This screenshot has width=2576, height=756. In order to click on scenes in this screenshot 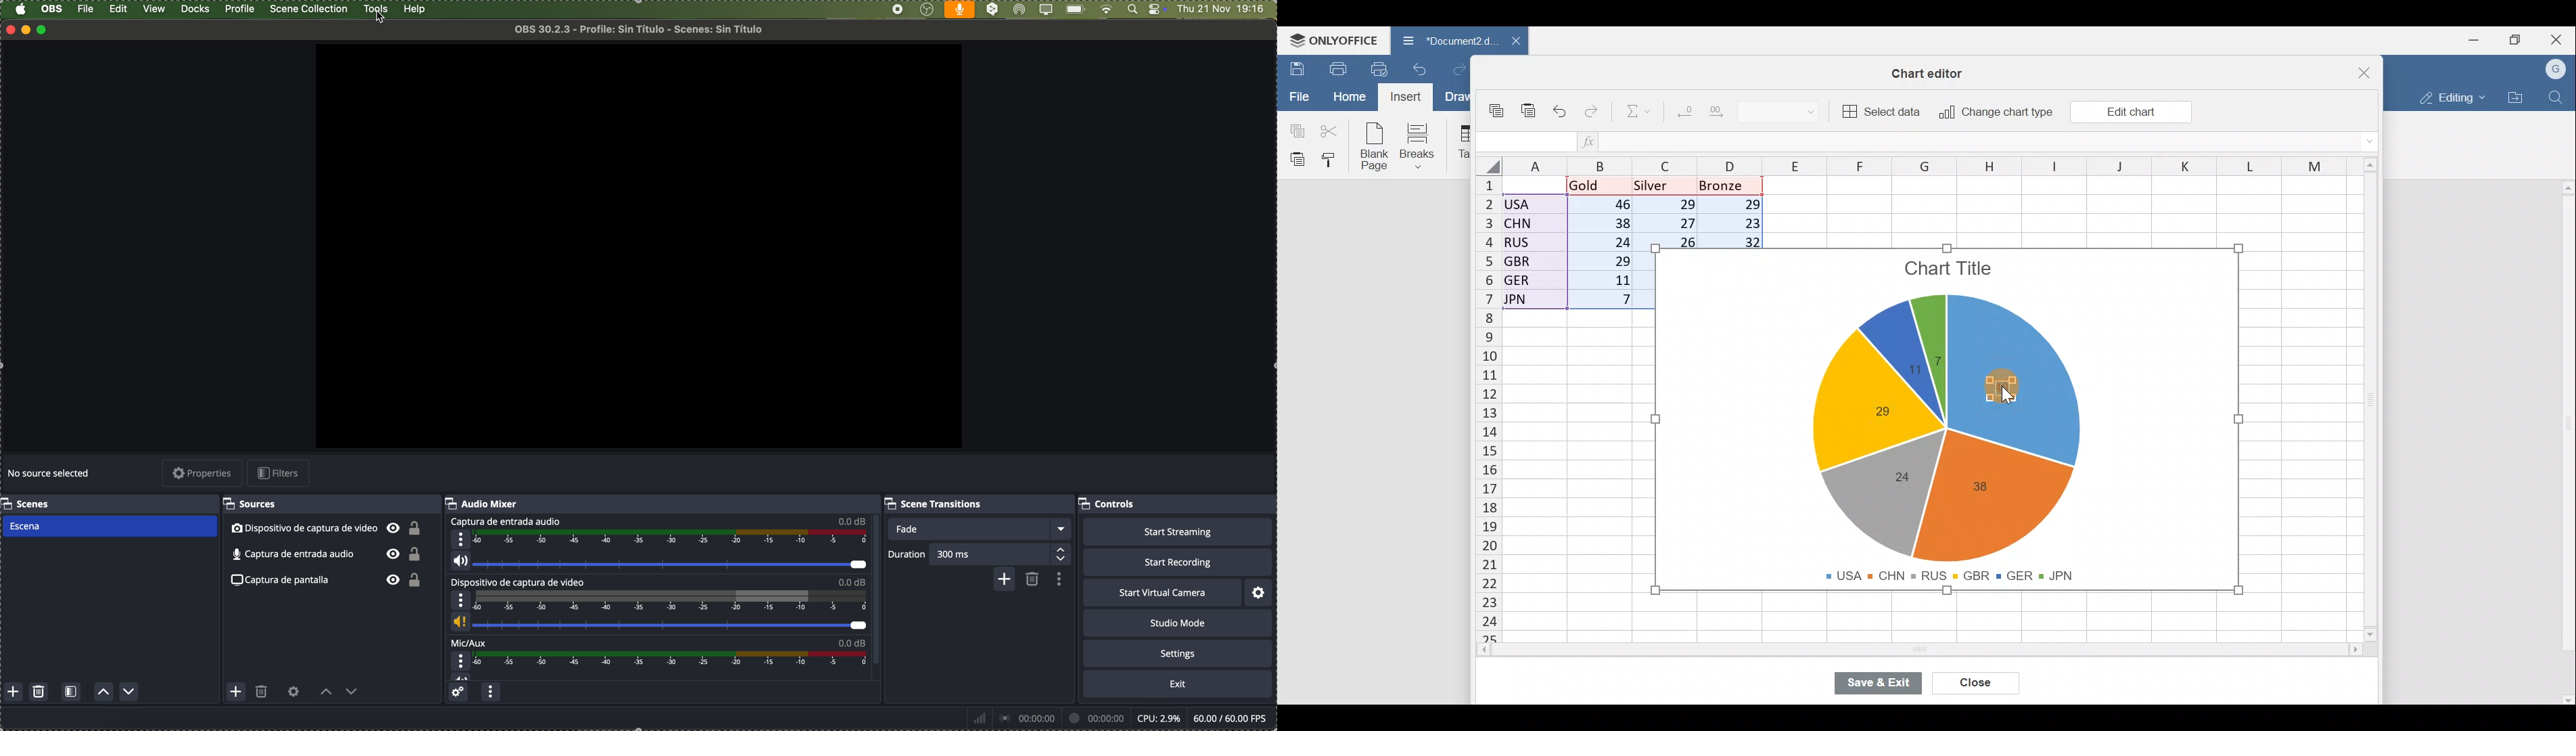, I will do `click(27, 504)`.